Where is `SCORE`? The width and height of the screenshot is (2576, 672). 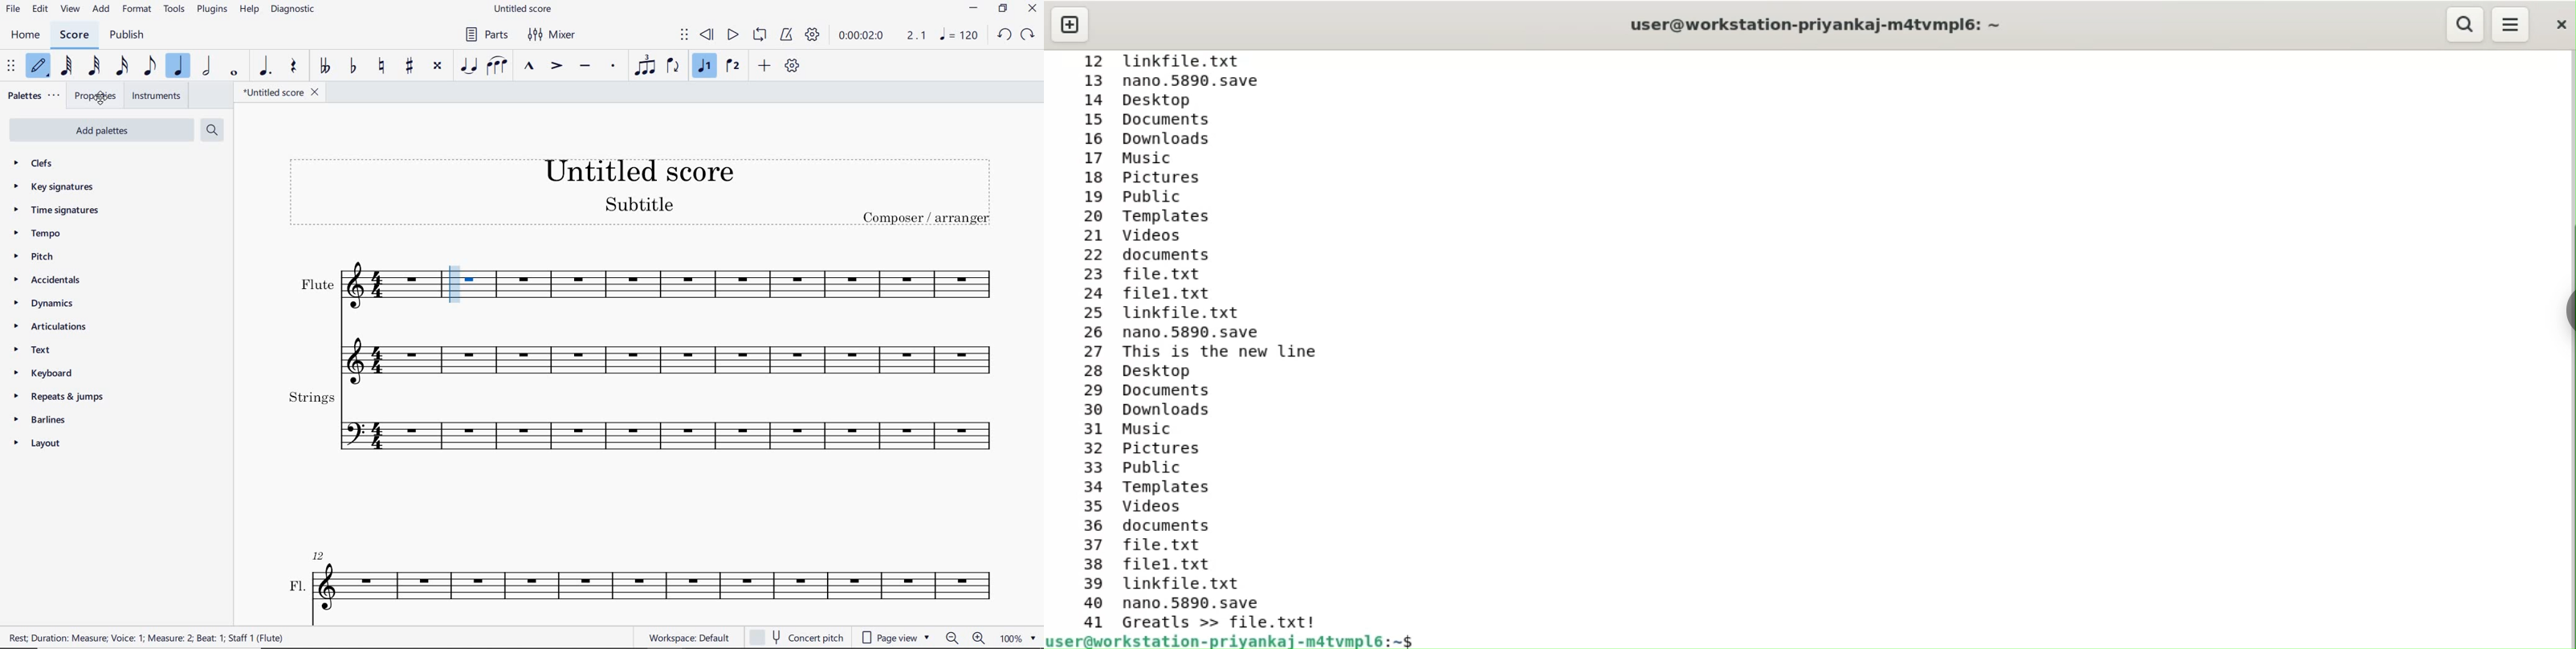
SCORE is located at coordinates (75, 34).